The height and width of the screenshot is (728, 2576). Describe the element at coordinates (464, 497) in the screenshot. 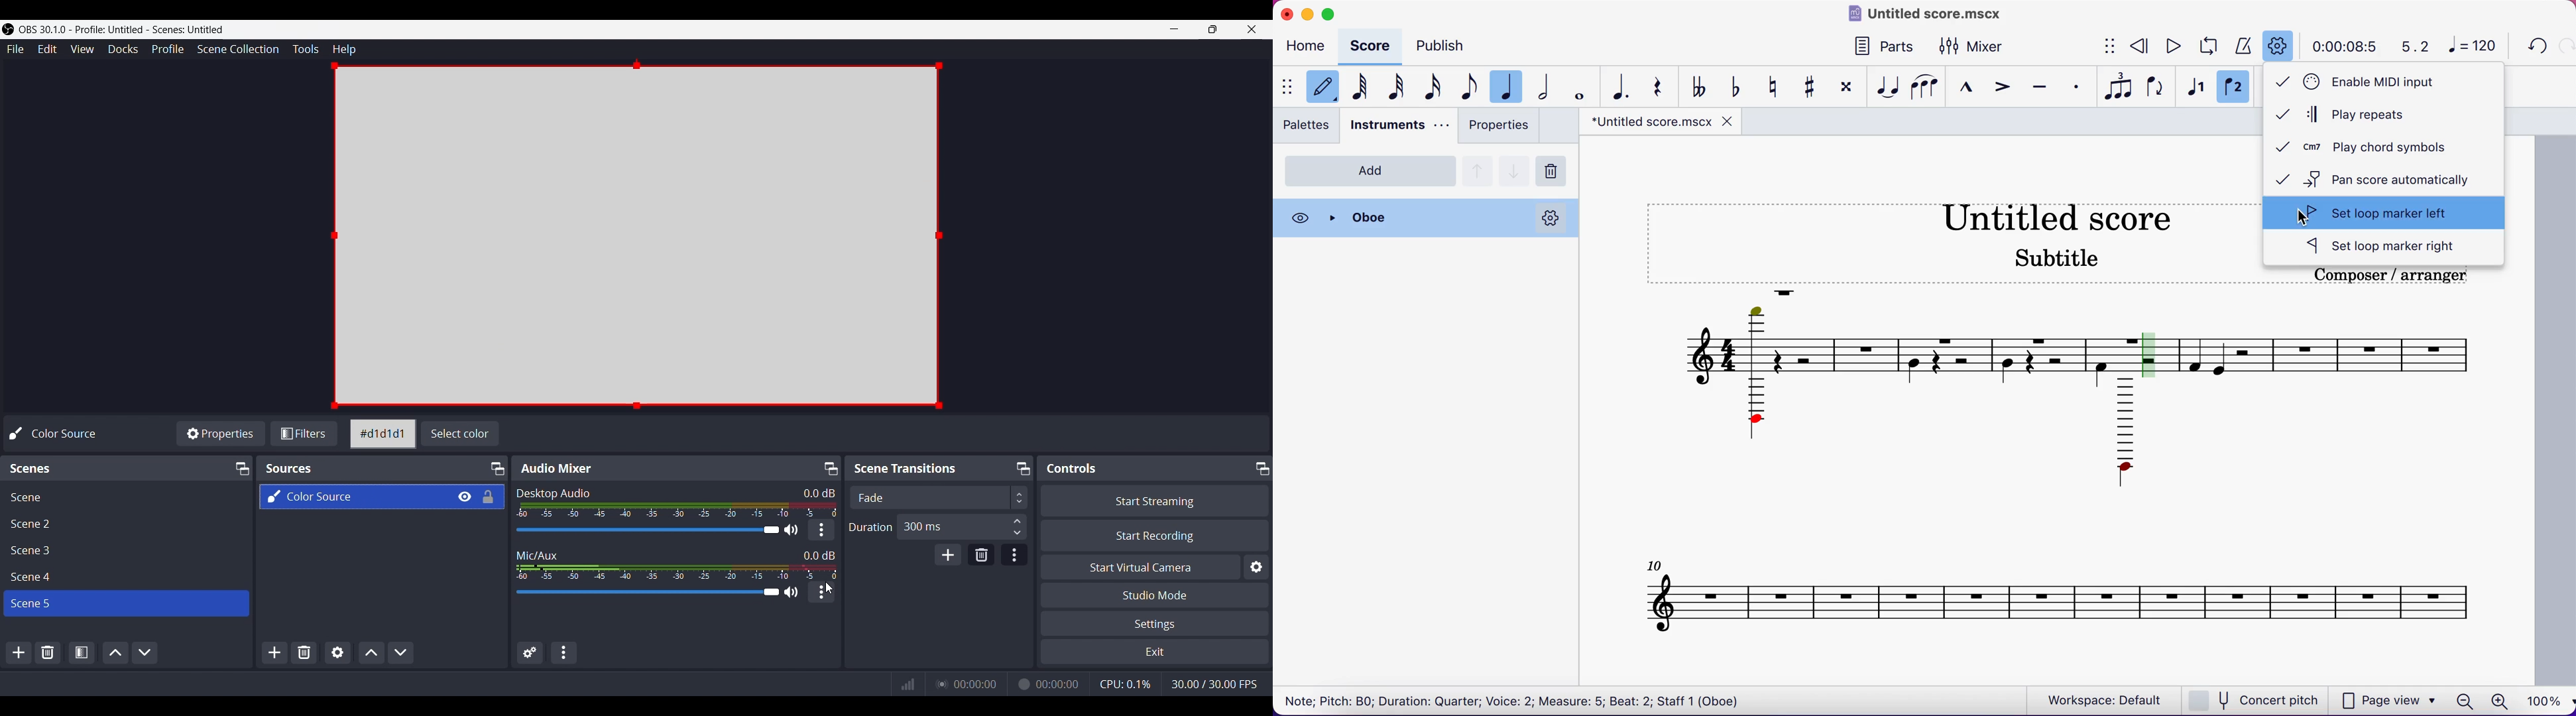

I see `Make source visible on canvas space` at that location.